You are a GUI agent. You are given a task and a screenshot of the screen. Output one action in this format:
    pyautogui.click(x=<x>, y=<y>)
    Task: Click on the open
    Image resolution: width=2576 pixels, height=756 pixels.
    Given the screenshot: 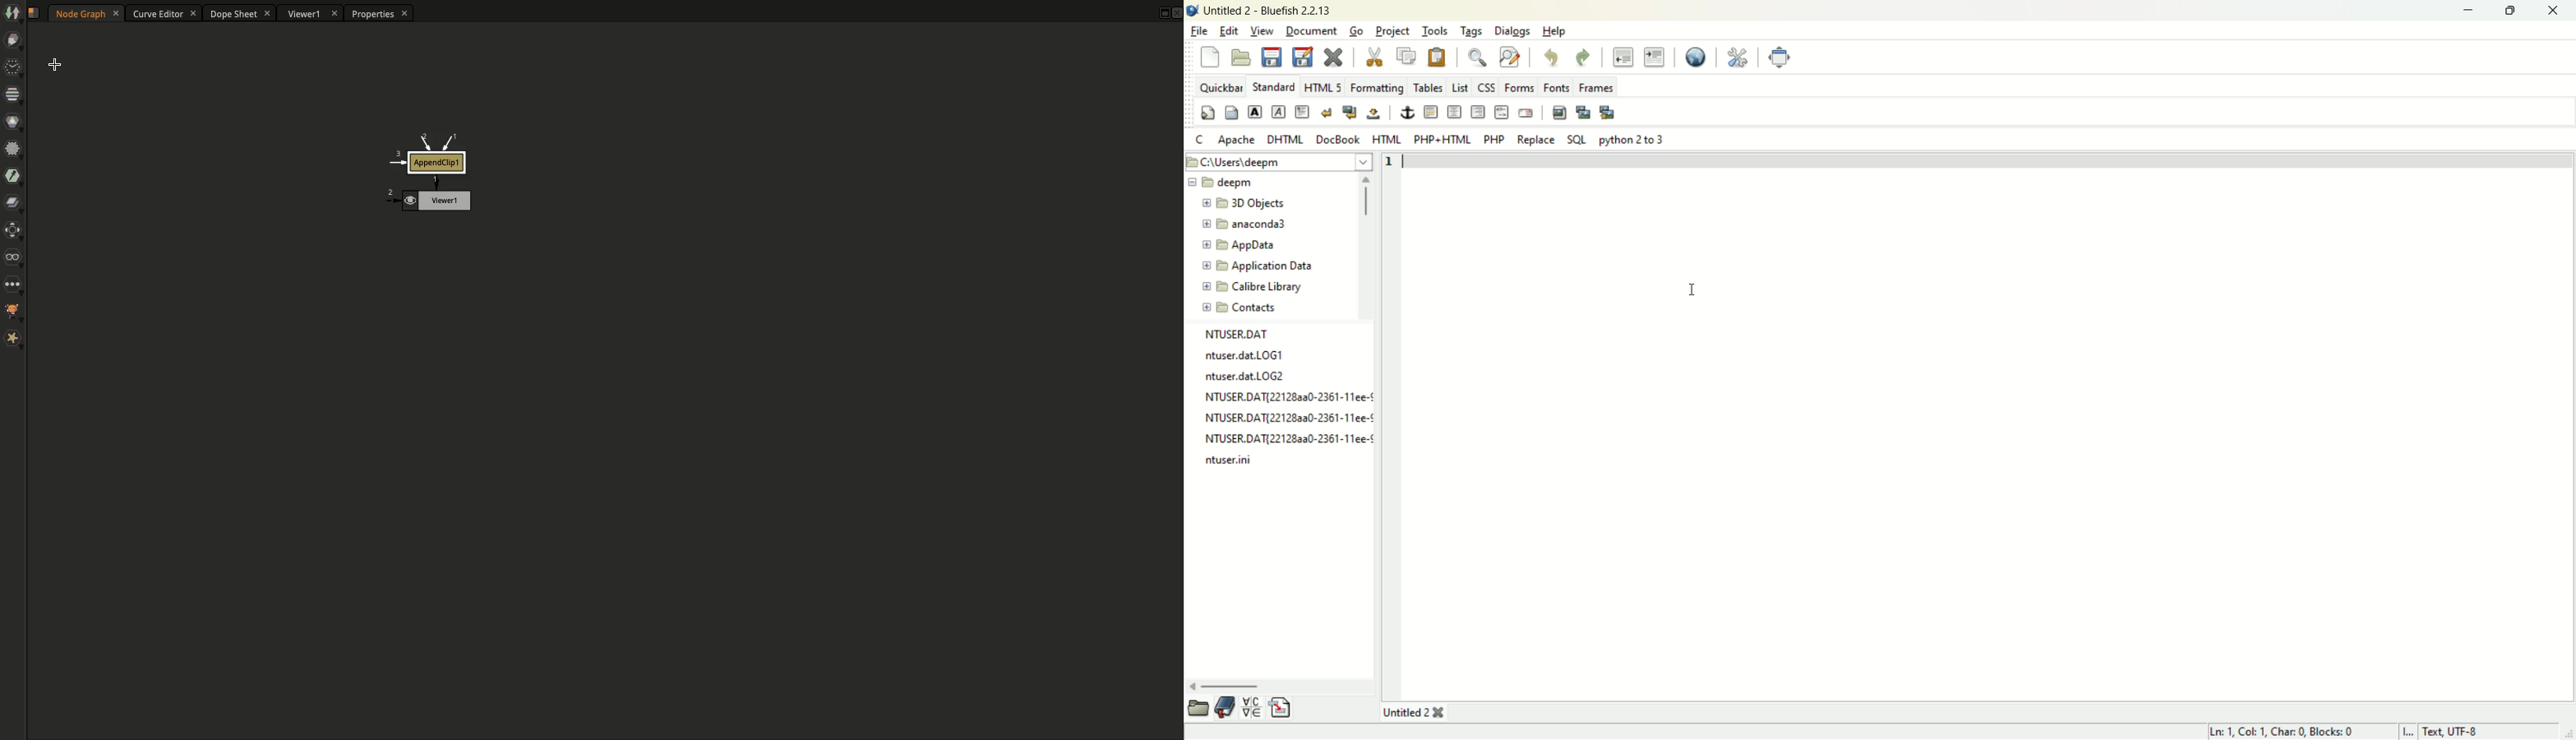 What is the action you would take?
    pyautogui.click(x=1242, y=57)
    